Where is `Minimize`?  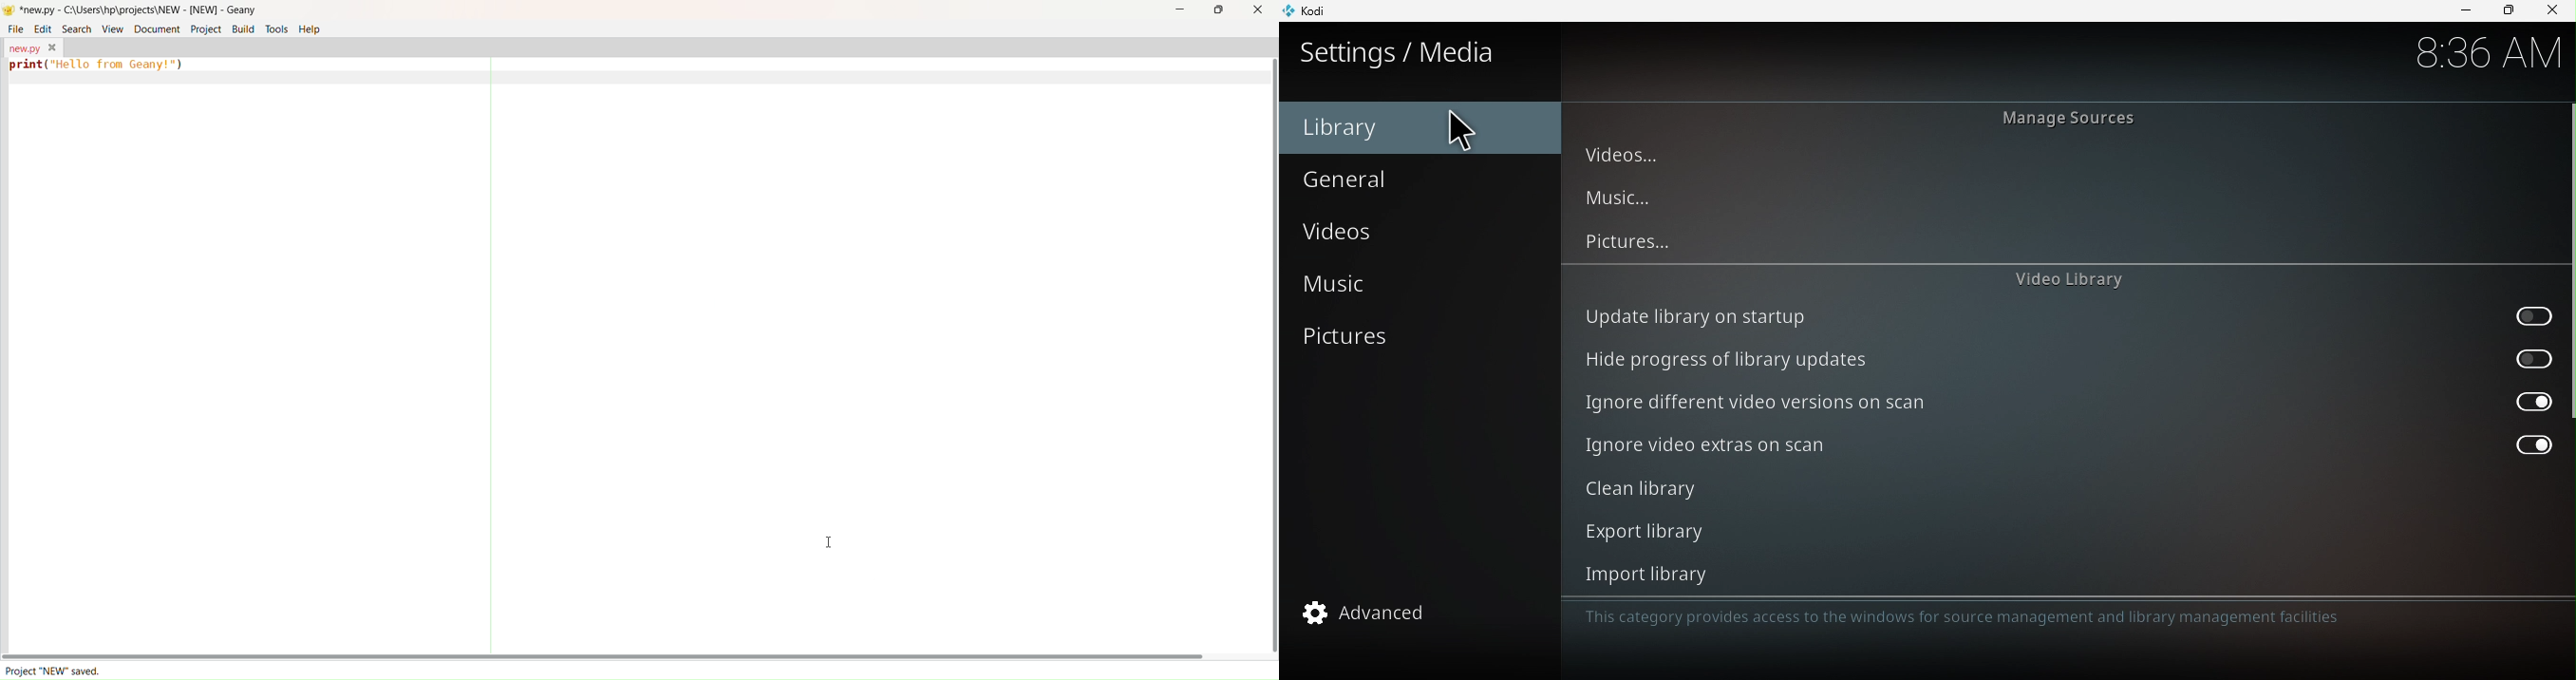
Minimize is located at coordinates (2458, 11).